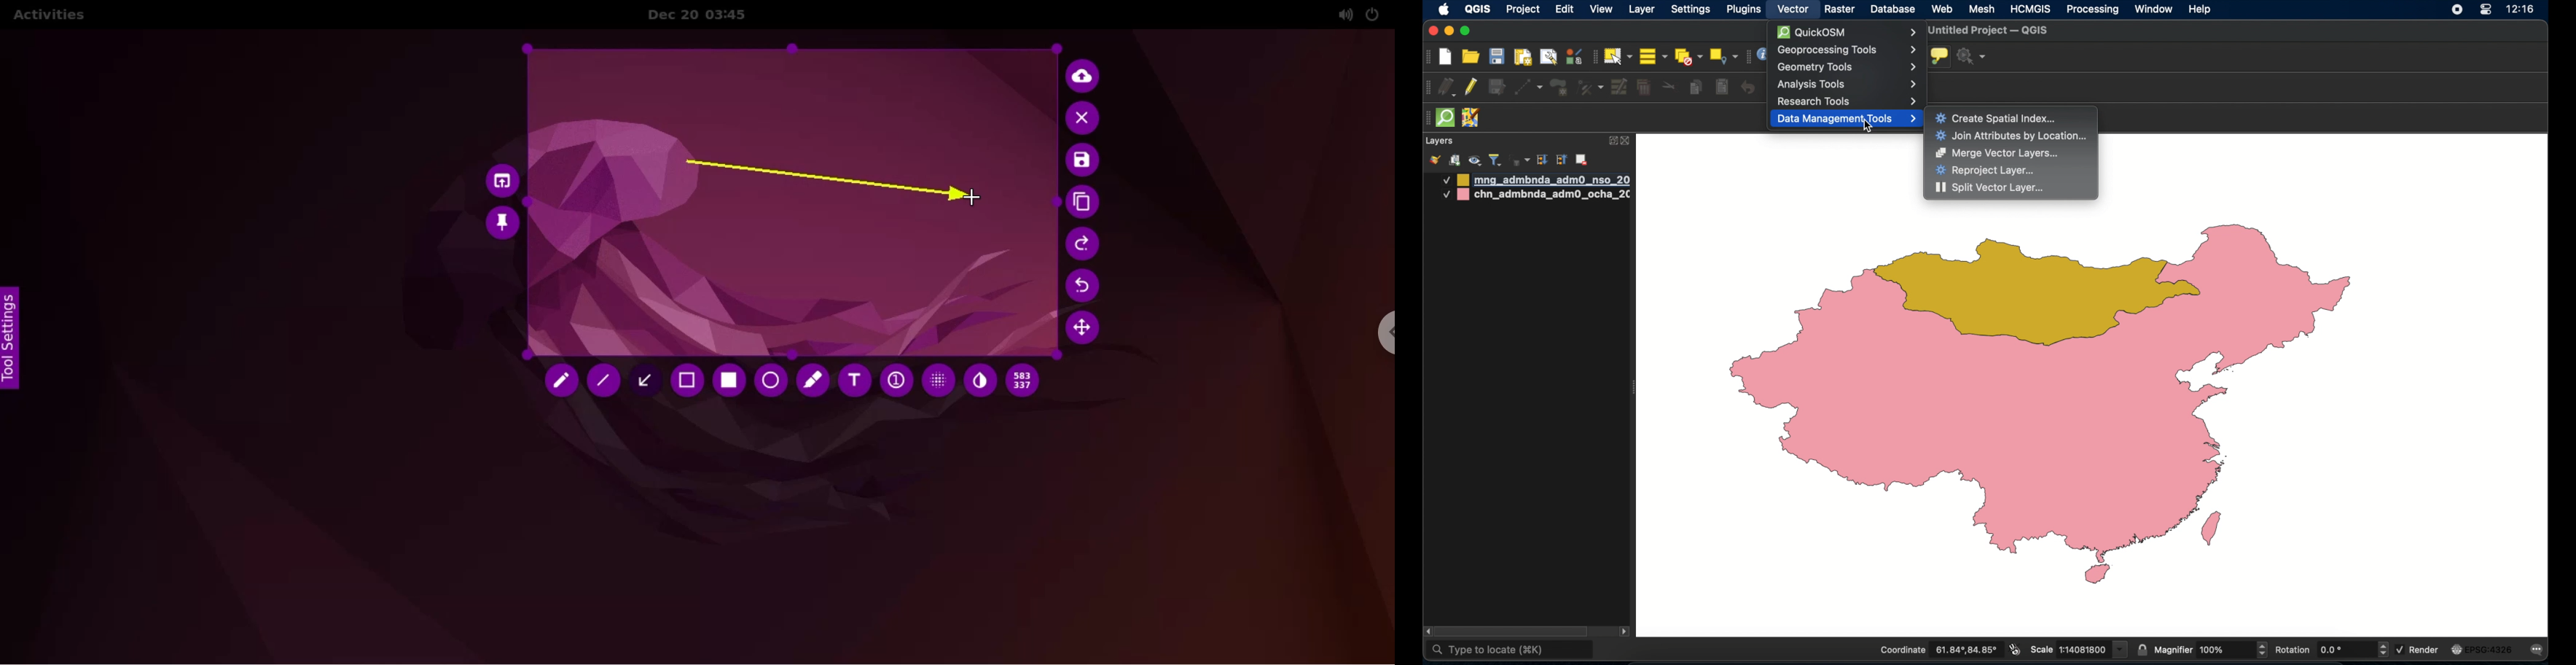 The width and height of the screenshot is (2576, 672). What do you see at coordinates (1584, 159) in the screenshot?
I see `remove layer/group` at bounding box center [1584, 159].